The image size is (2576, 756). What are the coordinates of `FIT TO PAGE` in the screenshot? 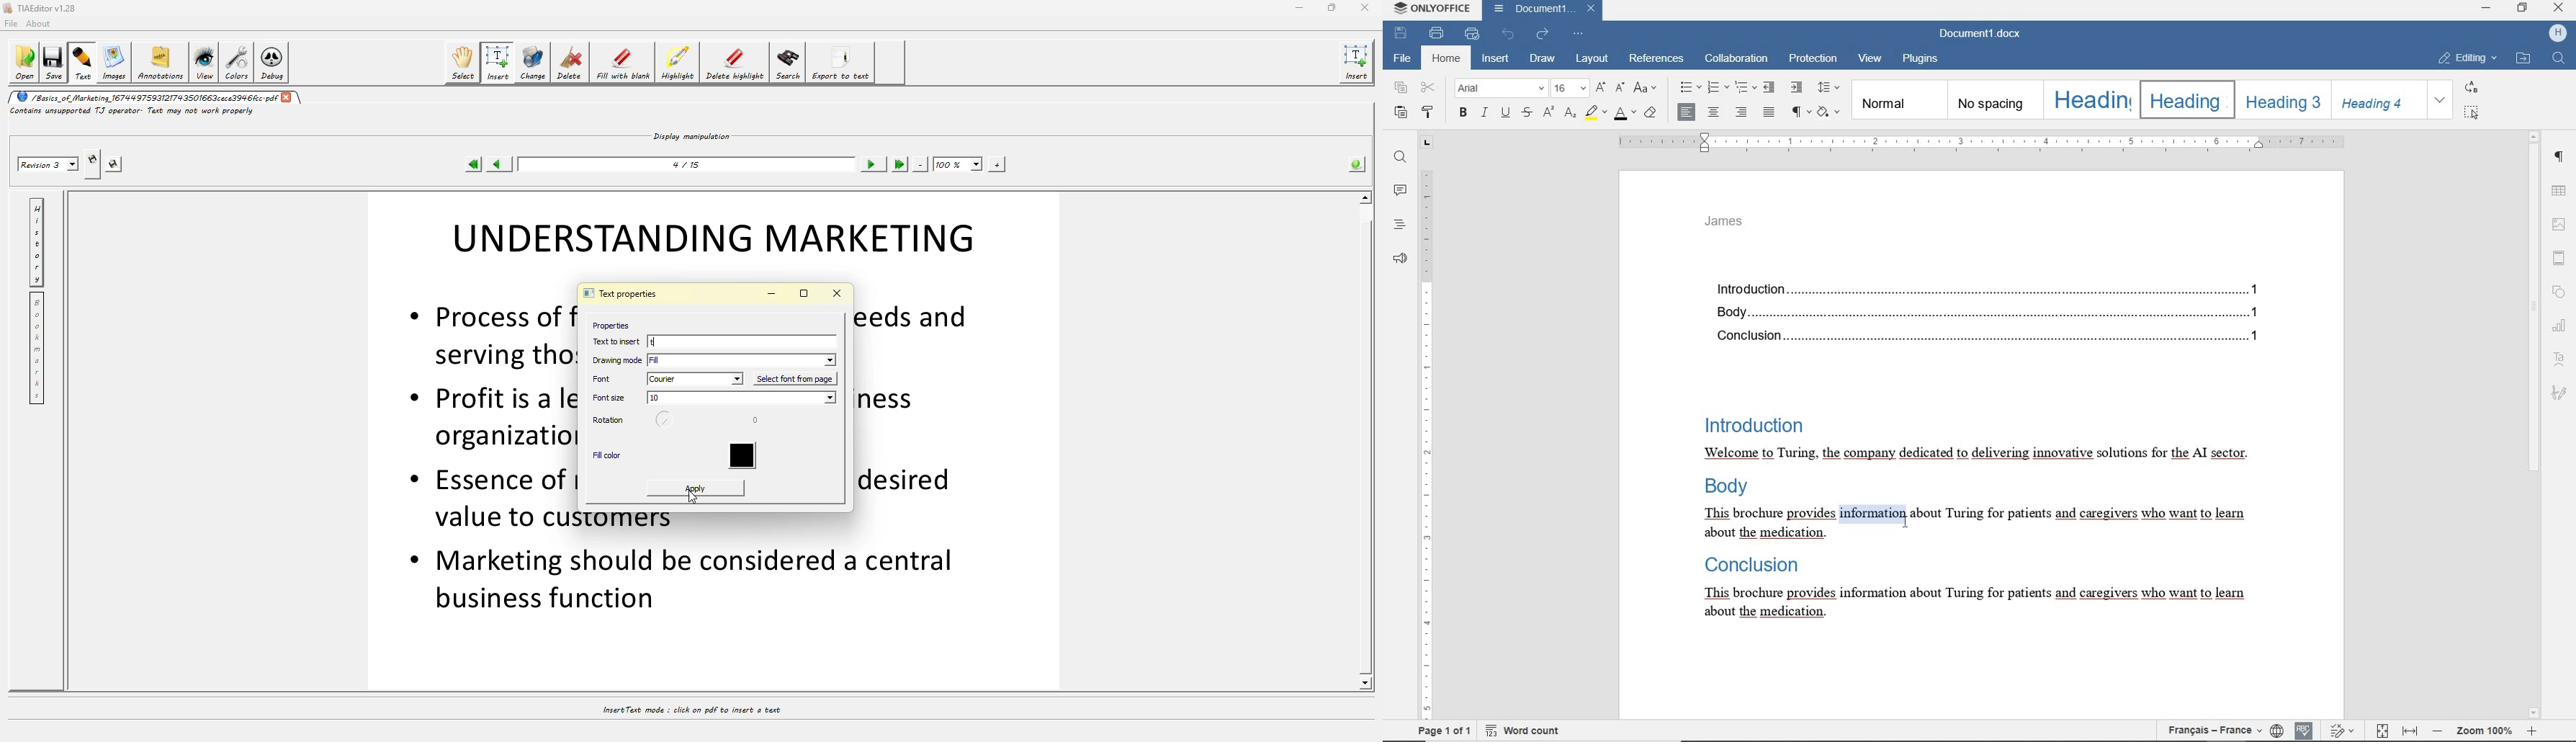 It's located at (2381, 731).